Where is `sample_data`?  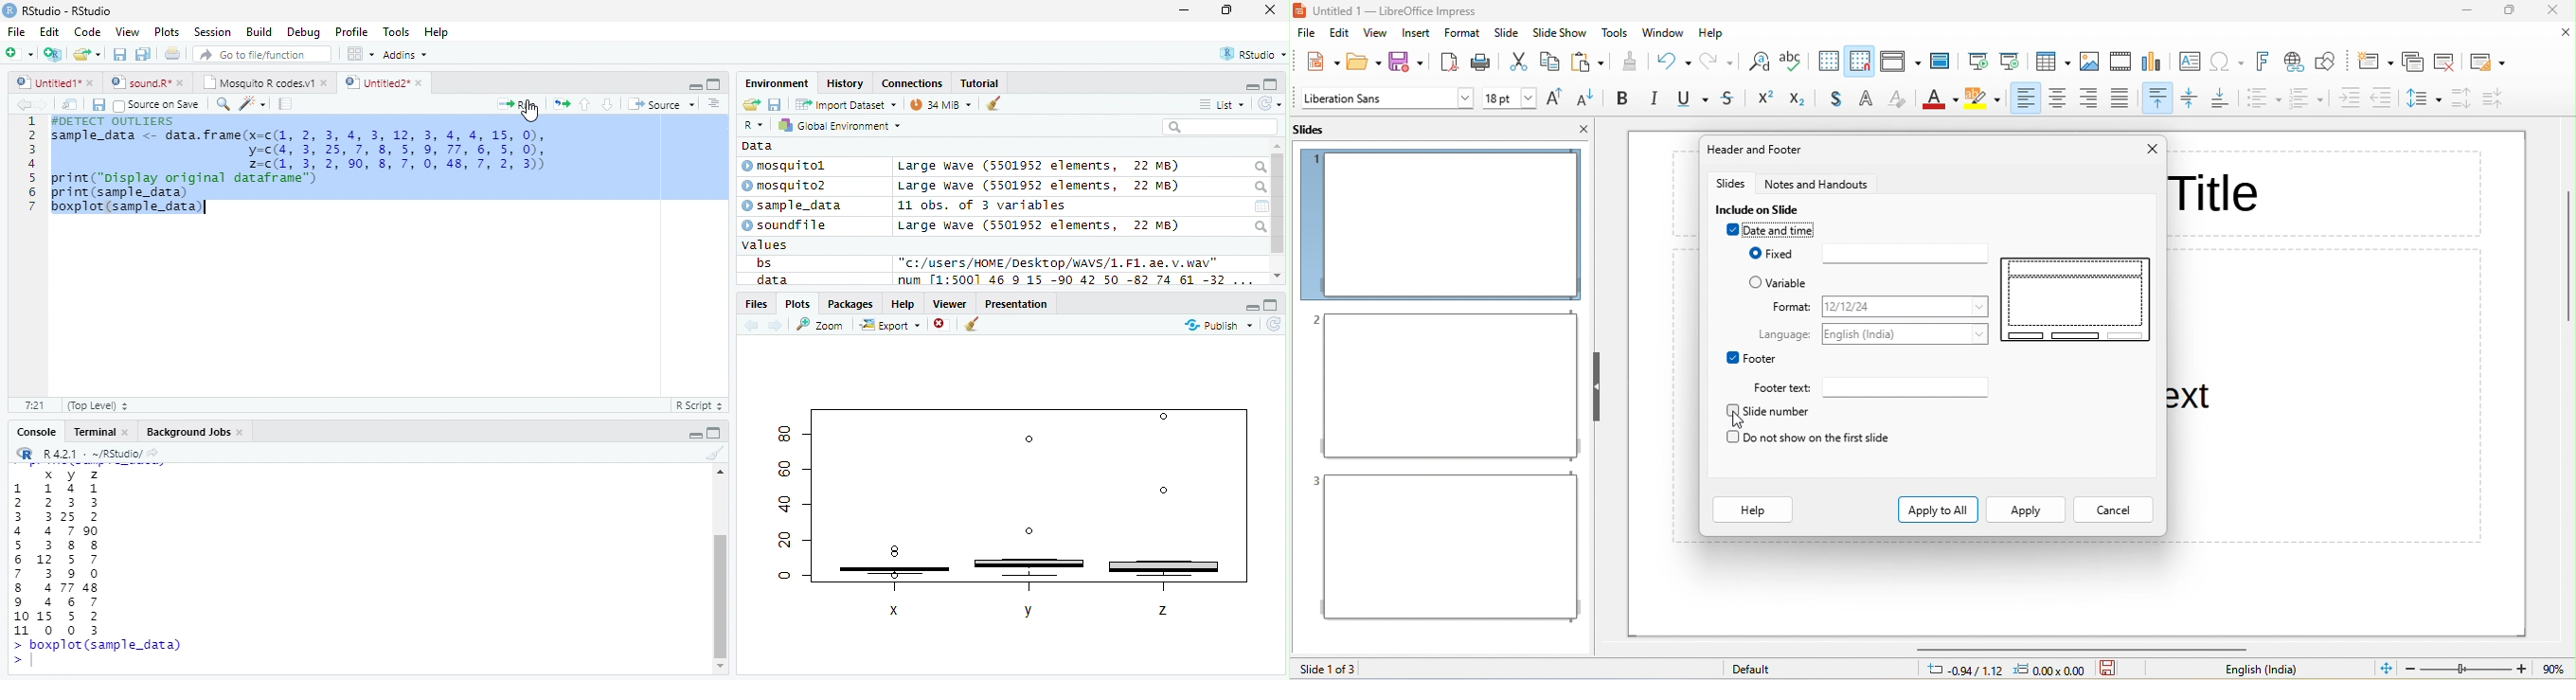
sample_data is located at coordinates (794, 206).